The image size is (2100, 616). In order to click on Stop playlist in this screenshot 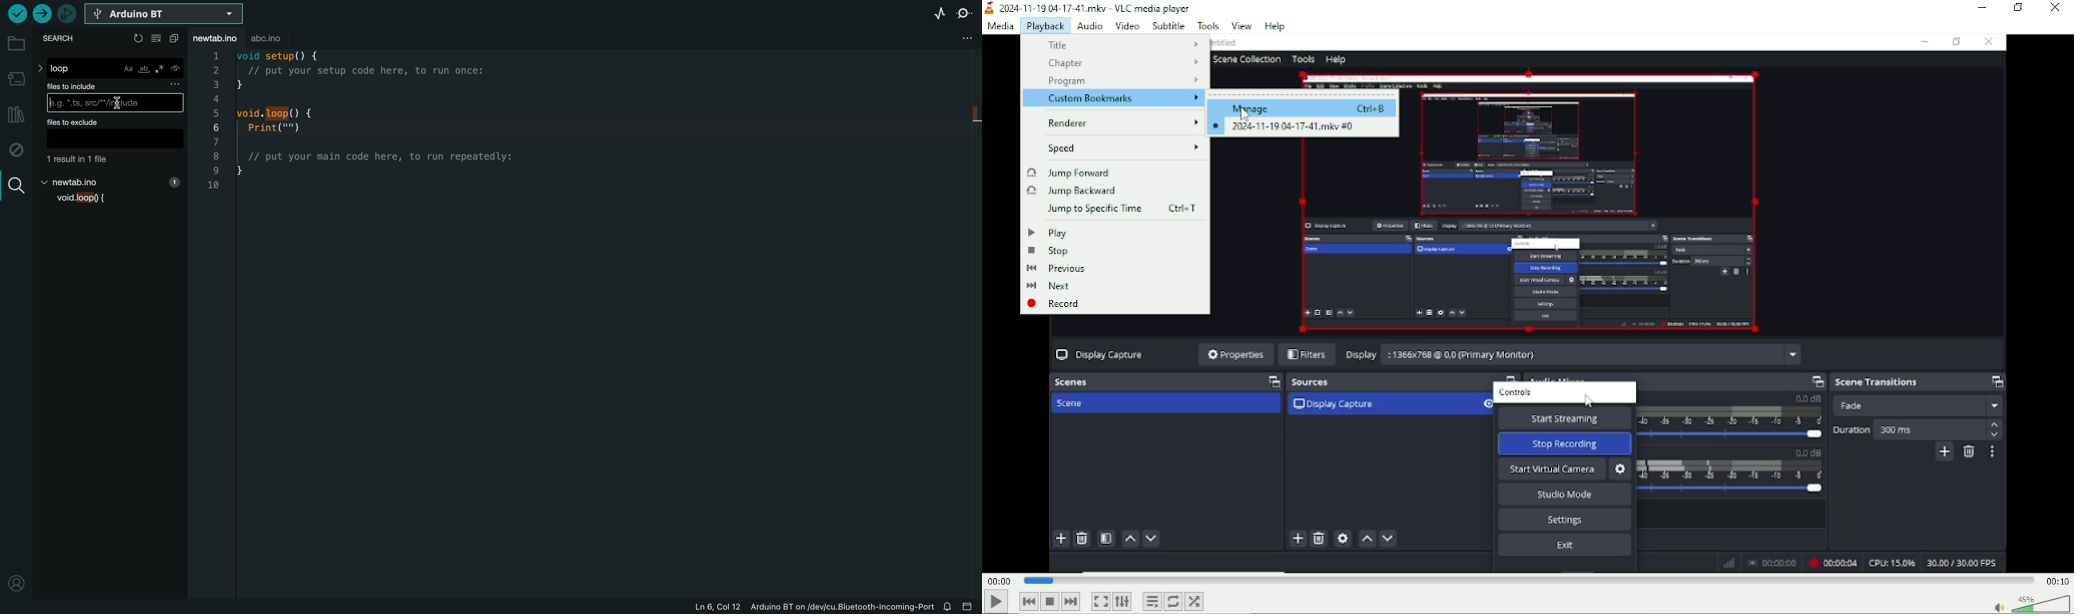, I will do `click(1049, 601)`.